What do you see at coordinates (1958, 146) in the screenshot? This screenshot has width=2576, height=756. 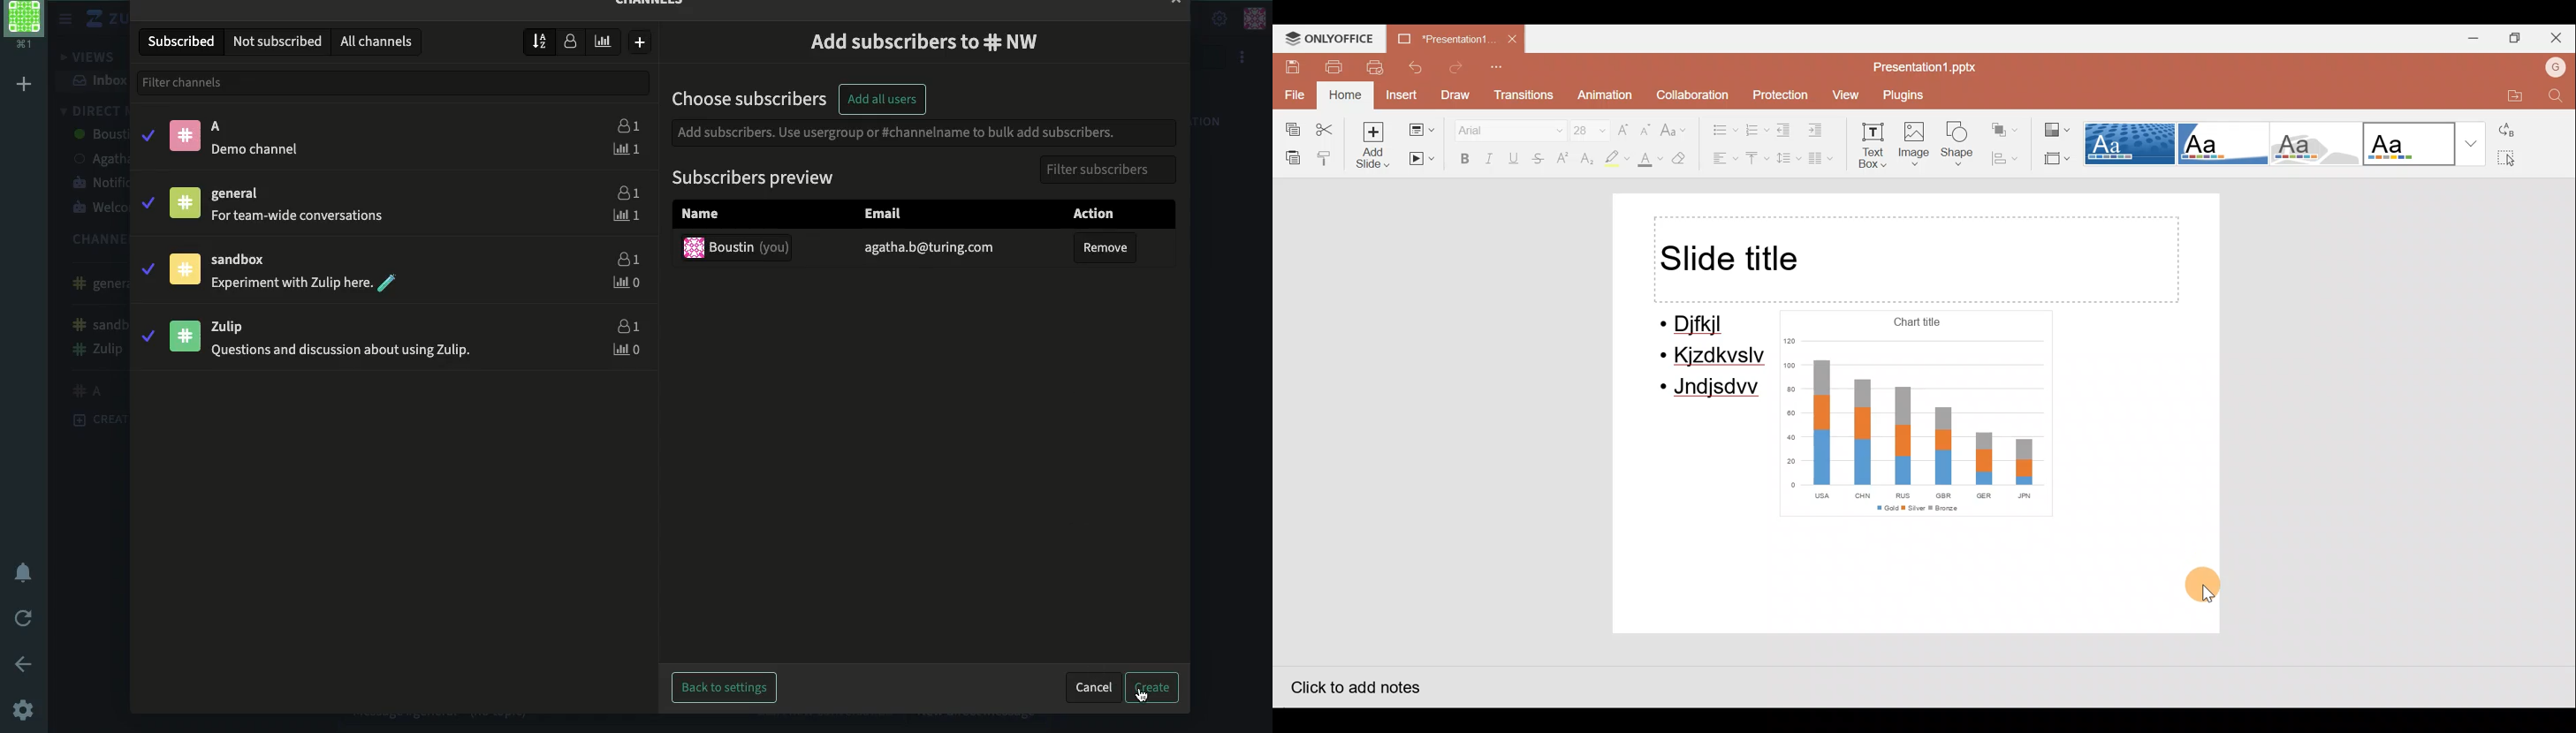 I see `Shape` at bounding box center [1958, 146].